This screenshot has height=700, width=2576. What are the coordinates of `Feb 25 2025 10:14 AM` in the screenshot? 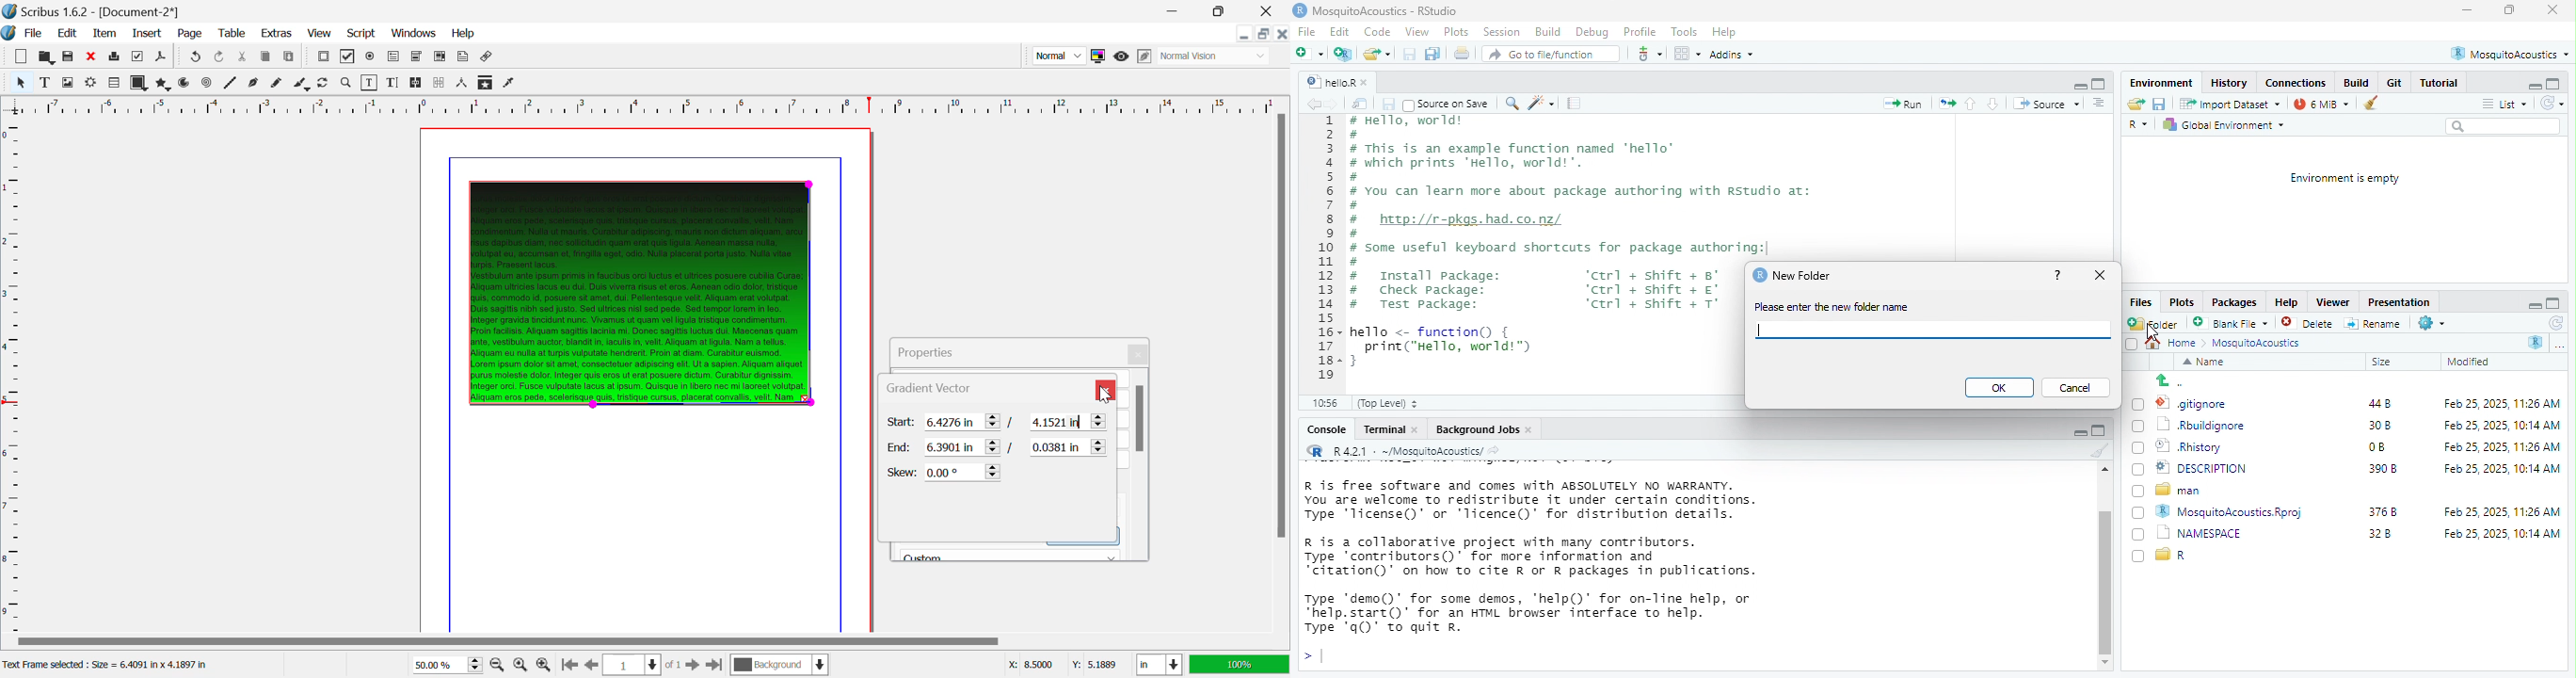 It's located at (2495, 425).